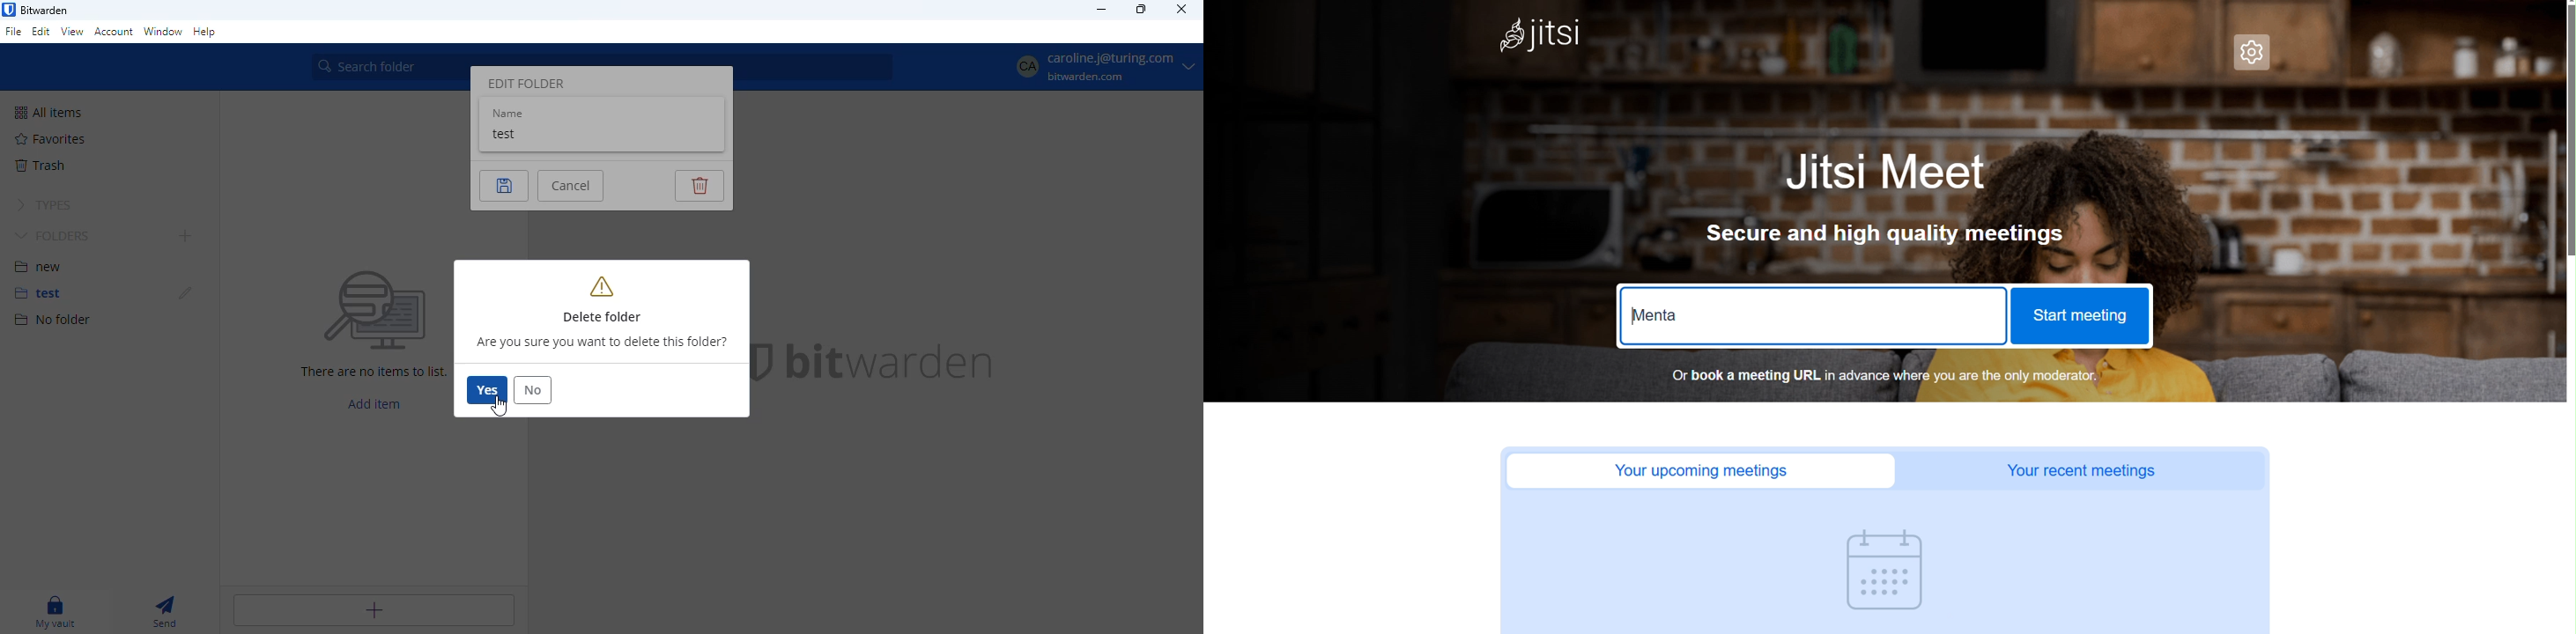  Describe the element at coordinates (53, 113) in the screenshot. I see `all items` at that location.